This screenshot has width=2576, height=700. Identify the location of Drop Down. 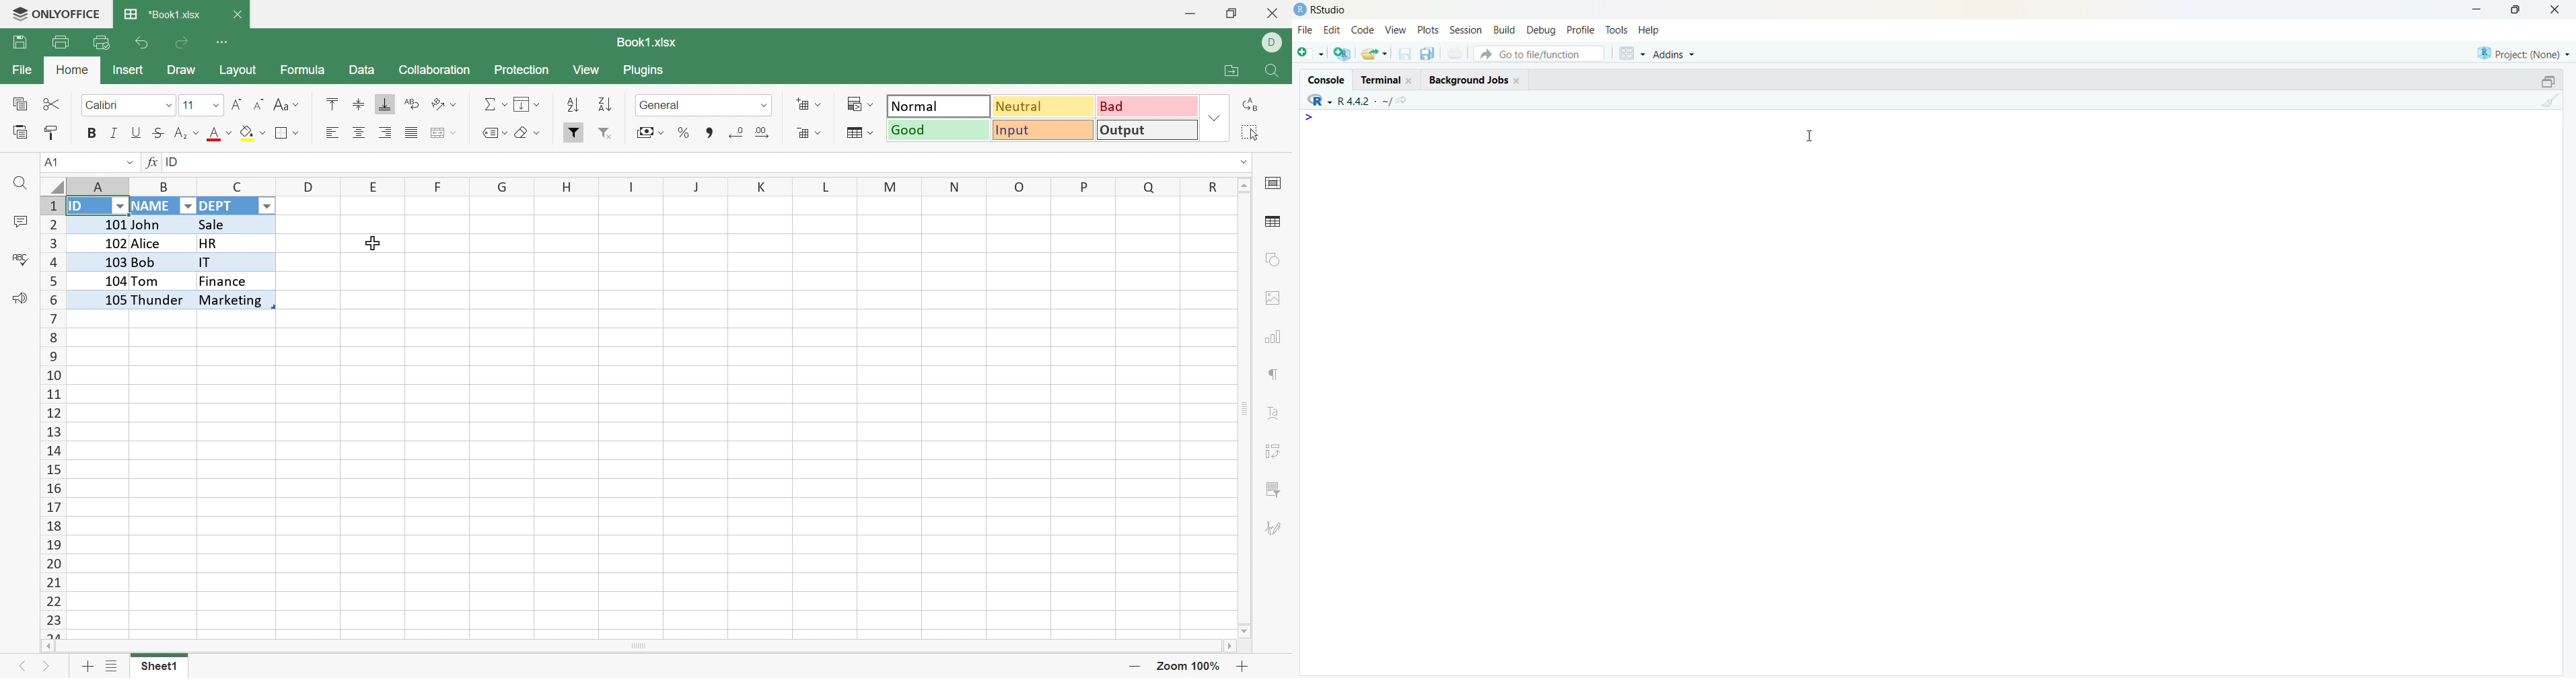
(1245, 163).